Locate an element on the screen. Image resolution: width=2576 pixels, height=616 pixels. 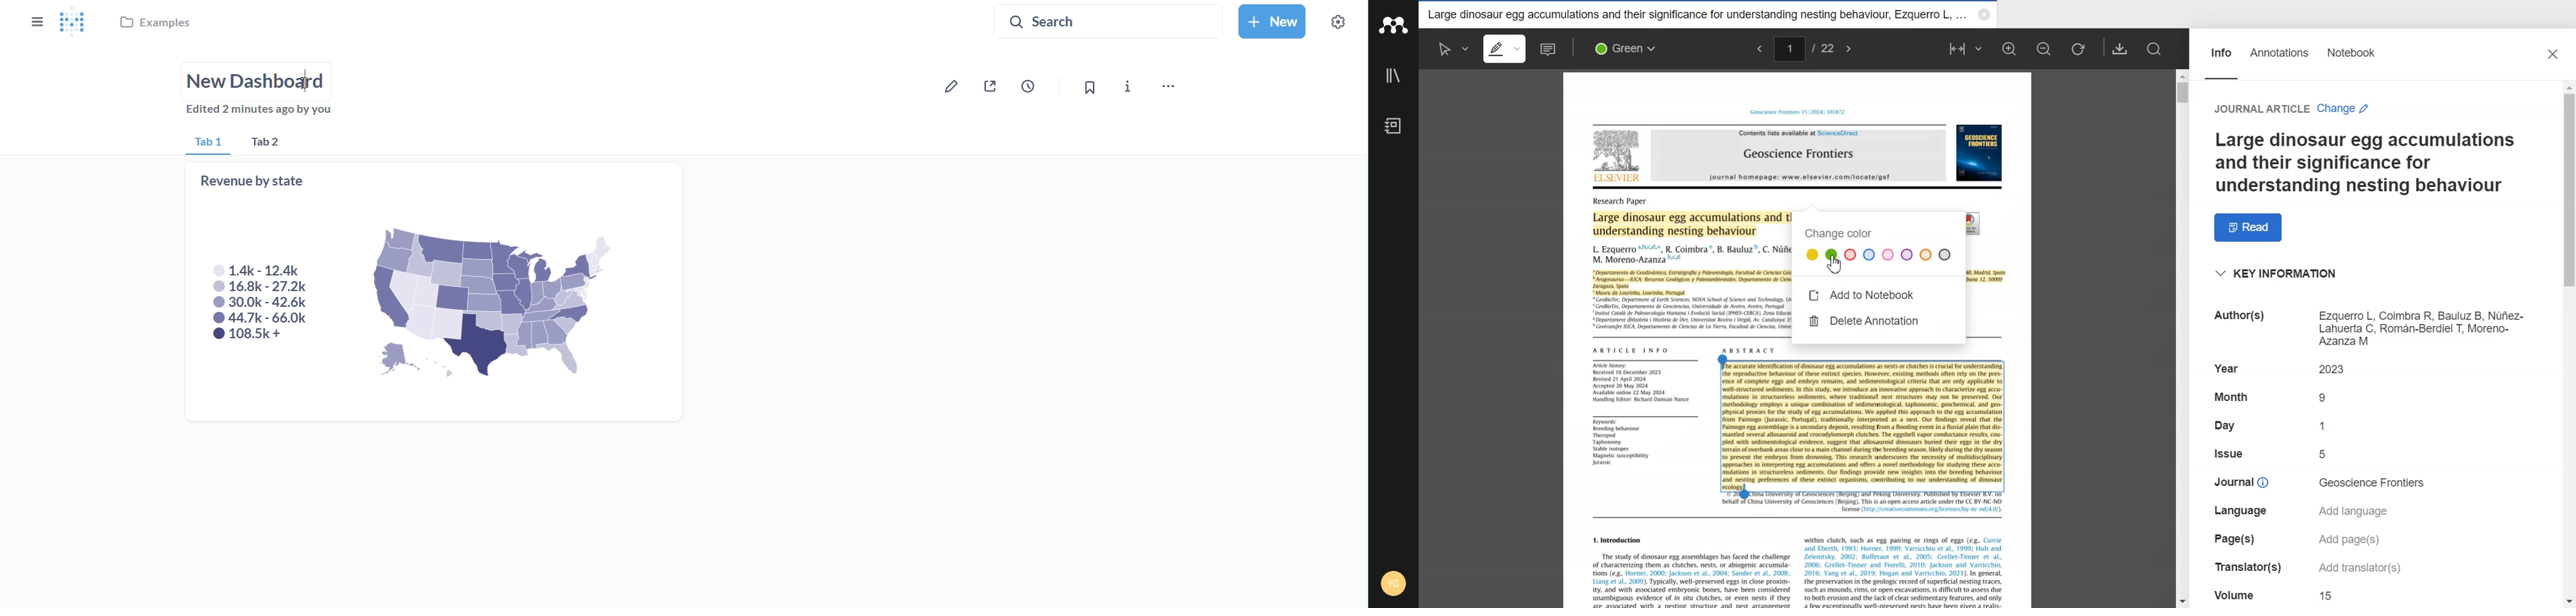
Notebook is located at coordinates (1393, 126).